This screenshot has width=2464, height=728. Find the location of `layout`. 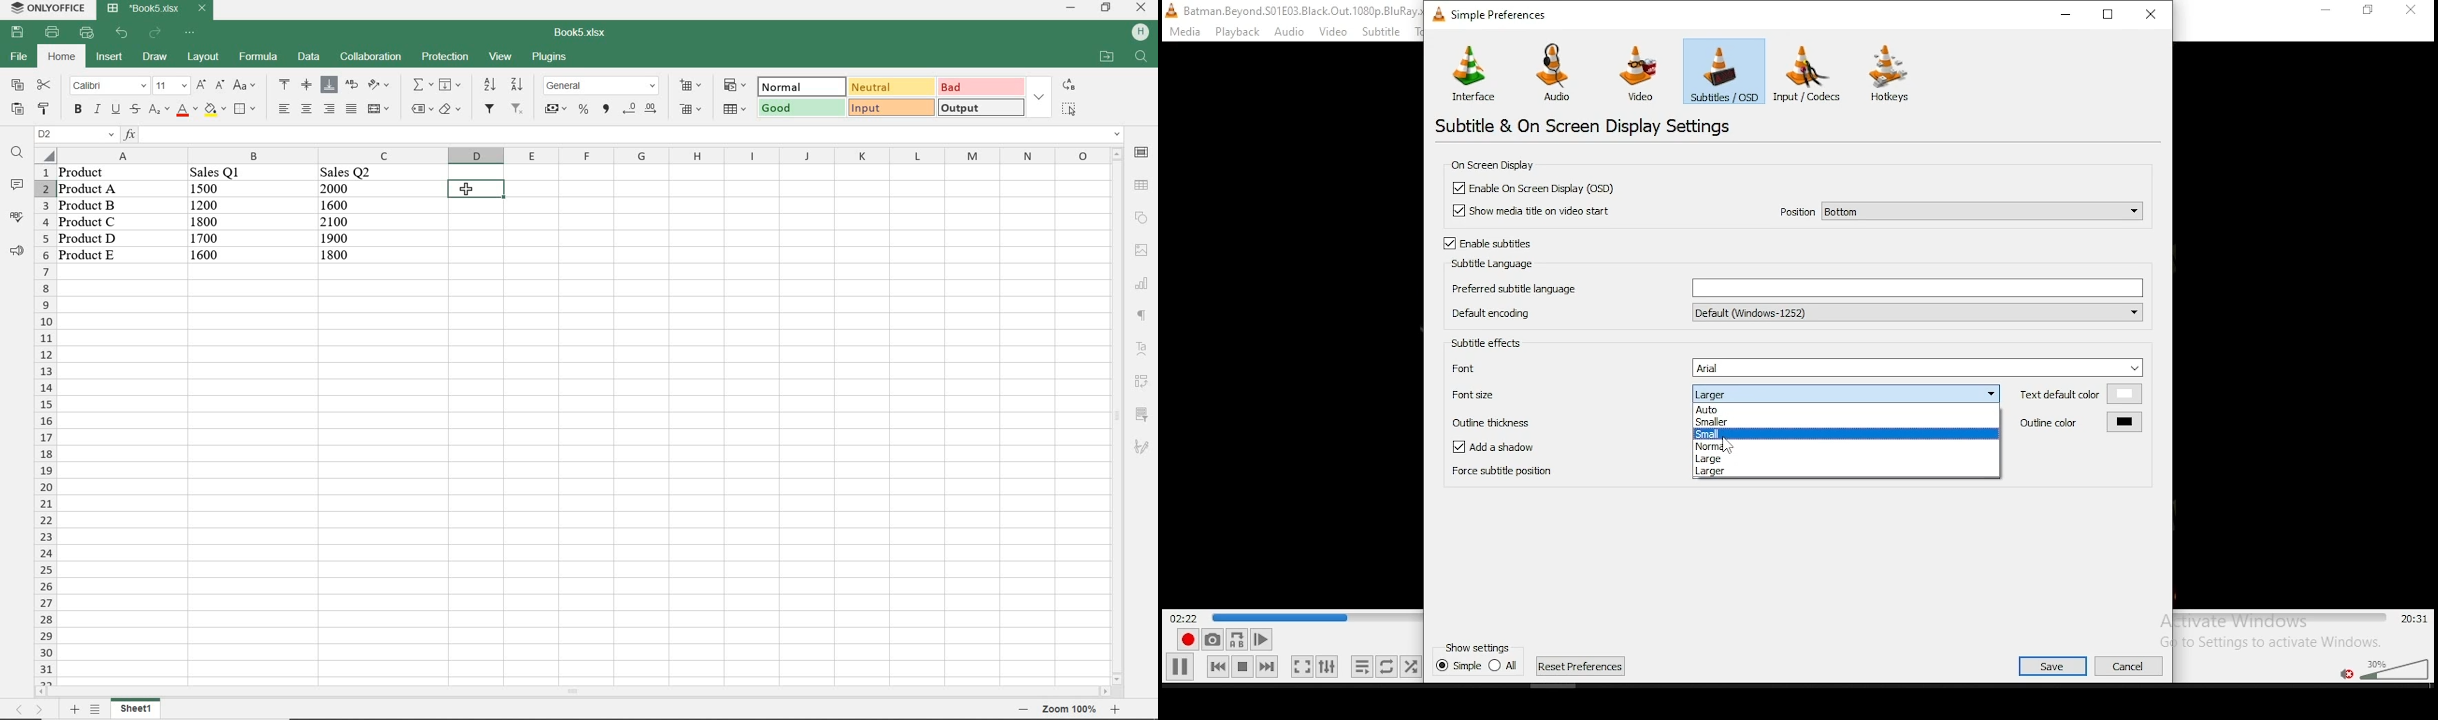

layout is located at coordinates (205, 57).